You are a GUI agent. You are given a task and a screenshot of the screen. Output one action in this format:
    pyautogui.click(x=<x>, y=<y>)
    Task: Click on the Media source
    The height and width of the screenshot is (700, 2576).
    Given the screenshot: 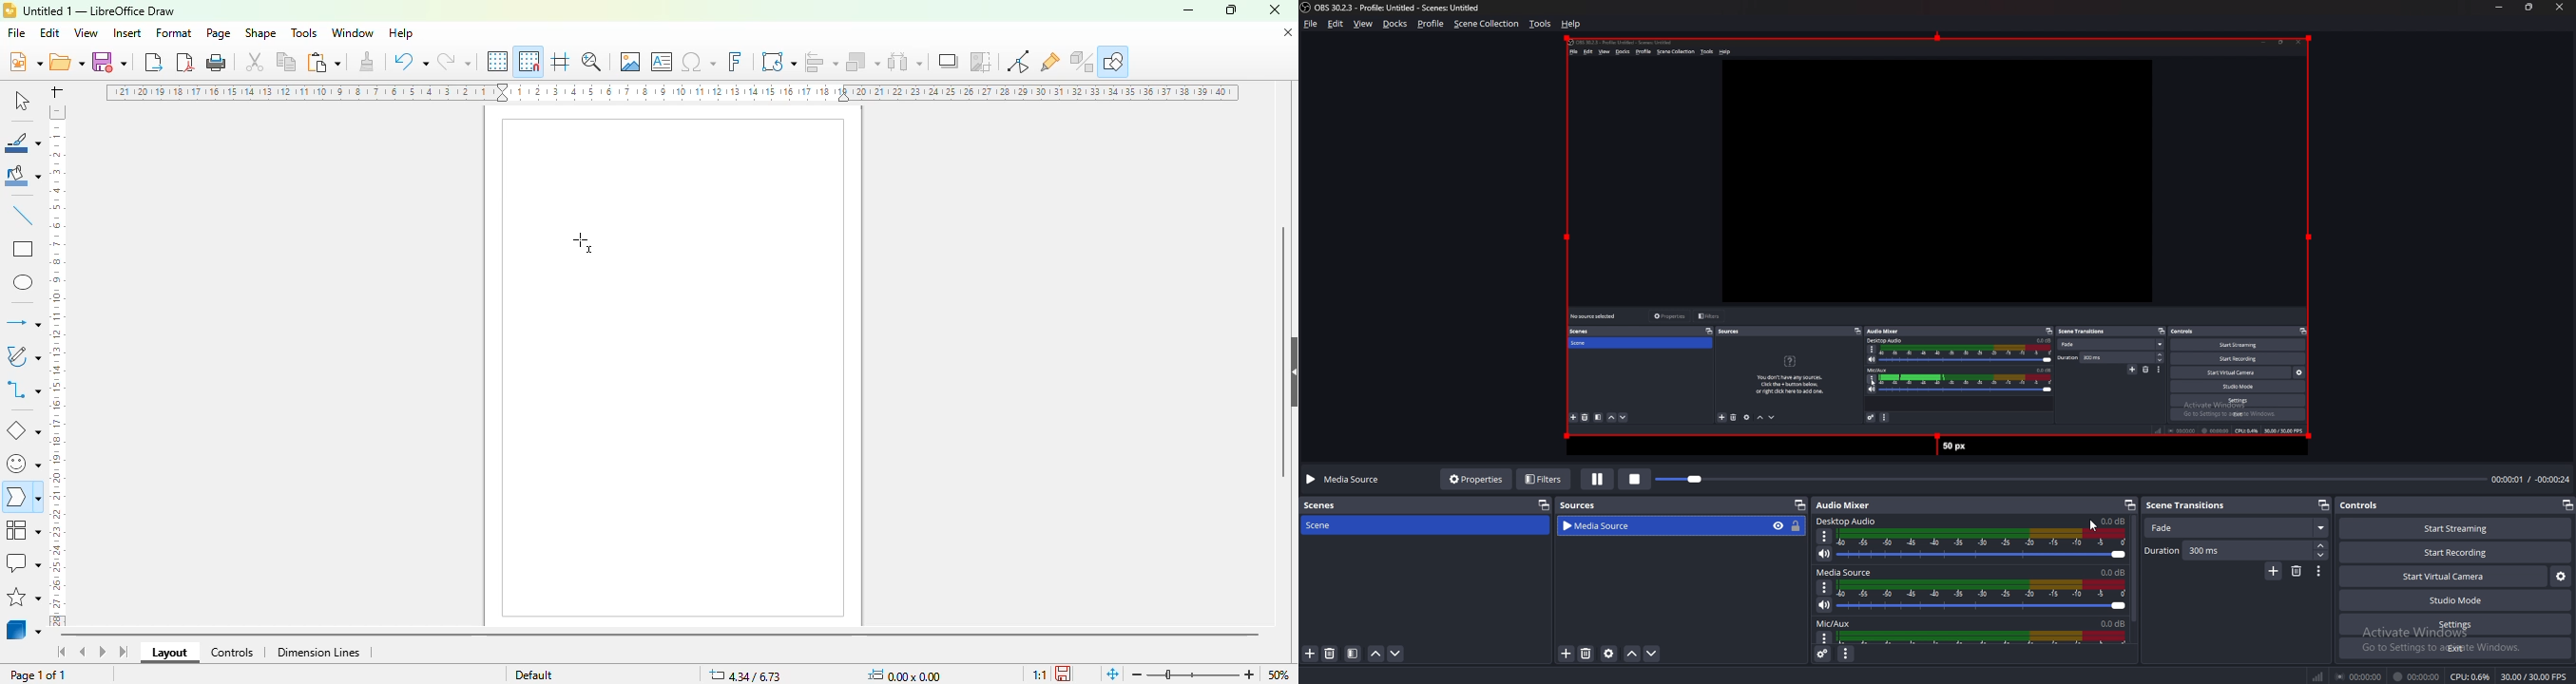 What is the action you would take?
    pyautogui.click(x=1342, y=479)
    